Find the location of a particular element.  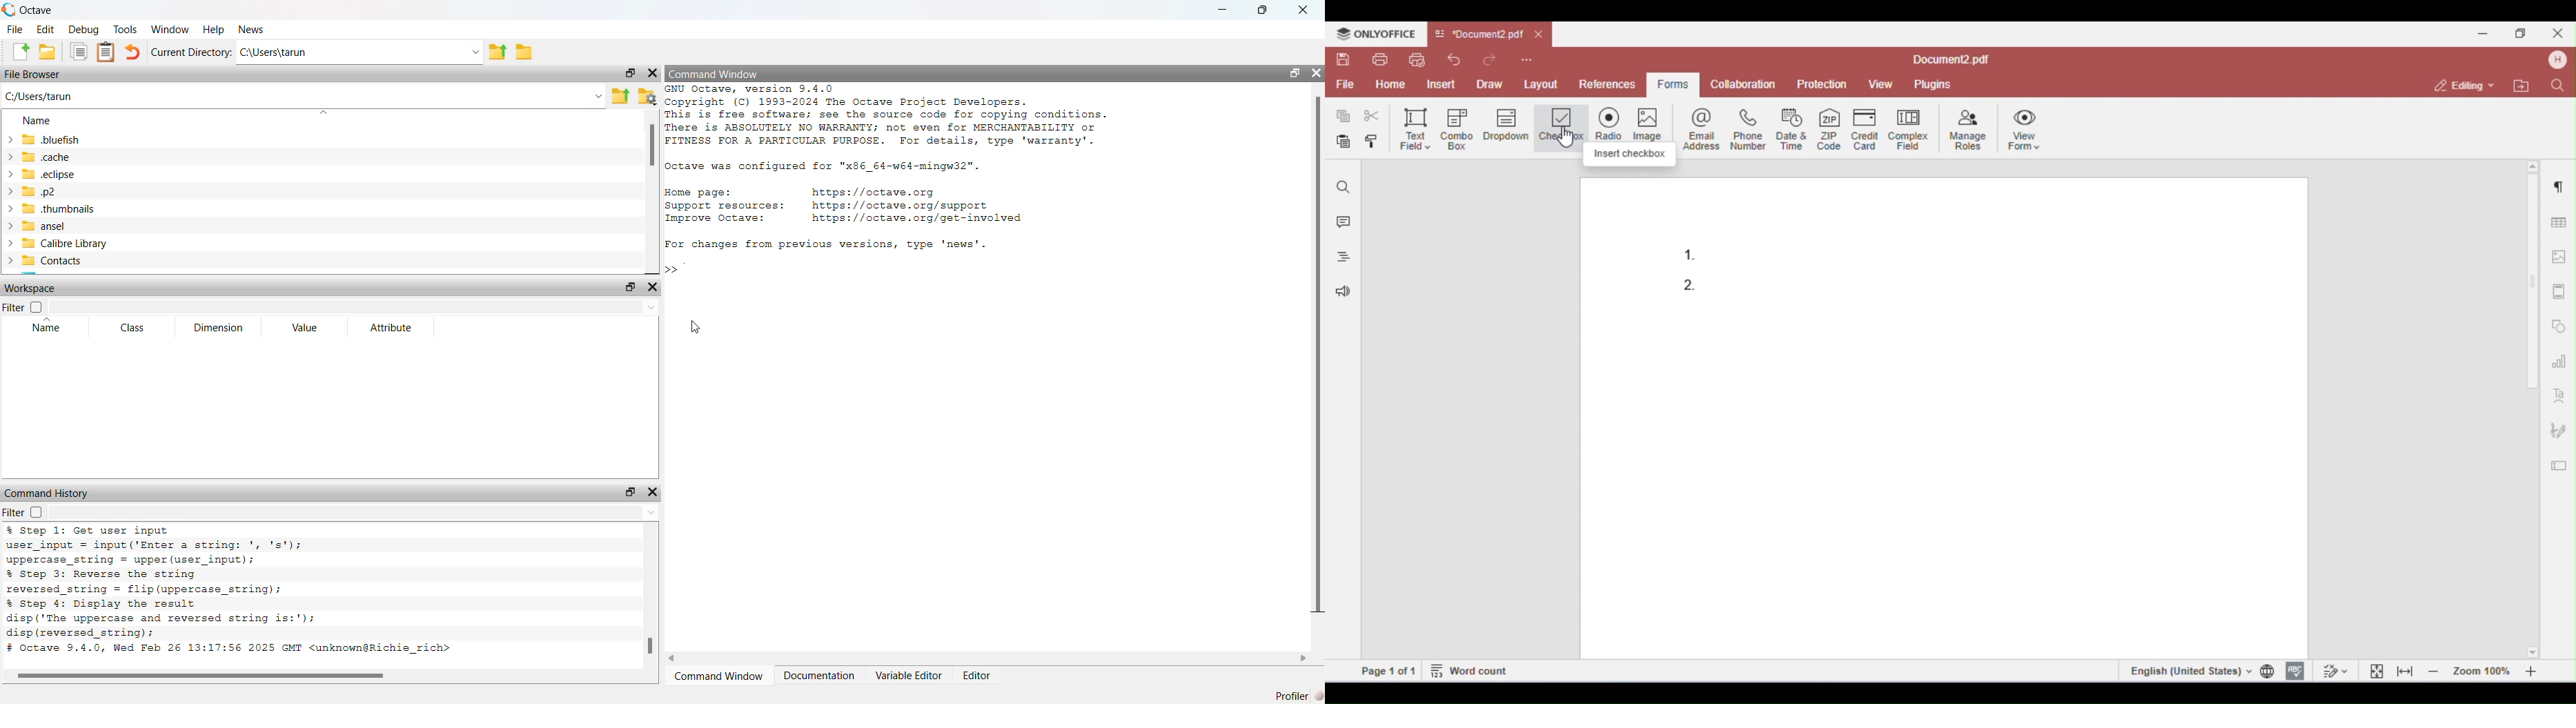

unlock widget is located at coordinates (630, 491).